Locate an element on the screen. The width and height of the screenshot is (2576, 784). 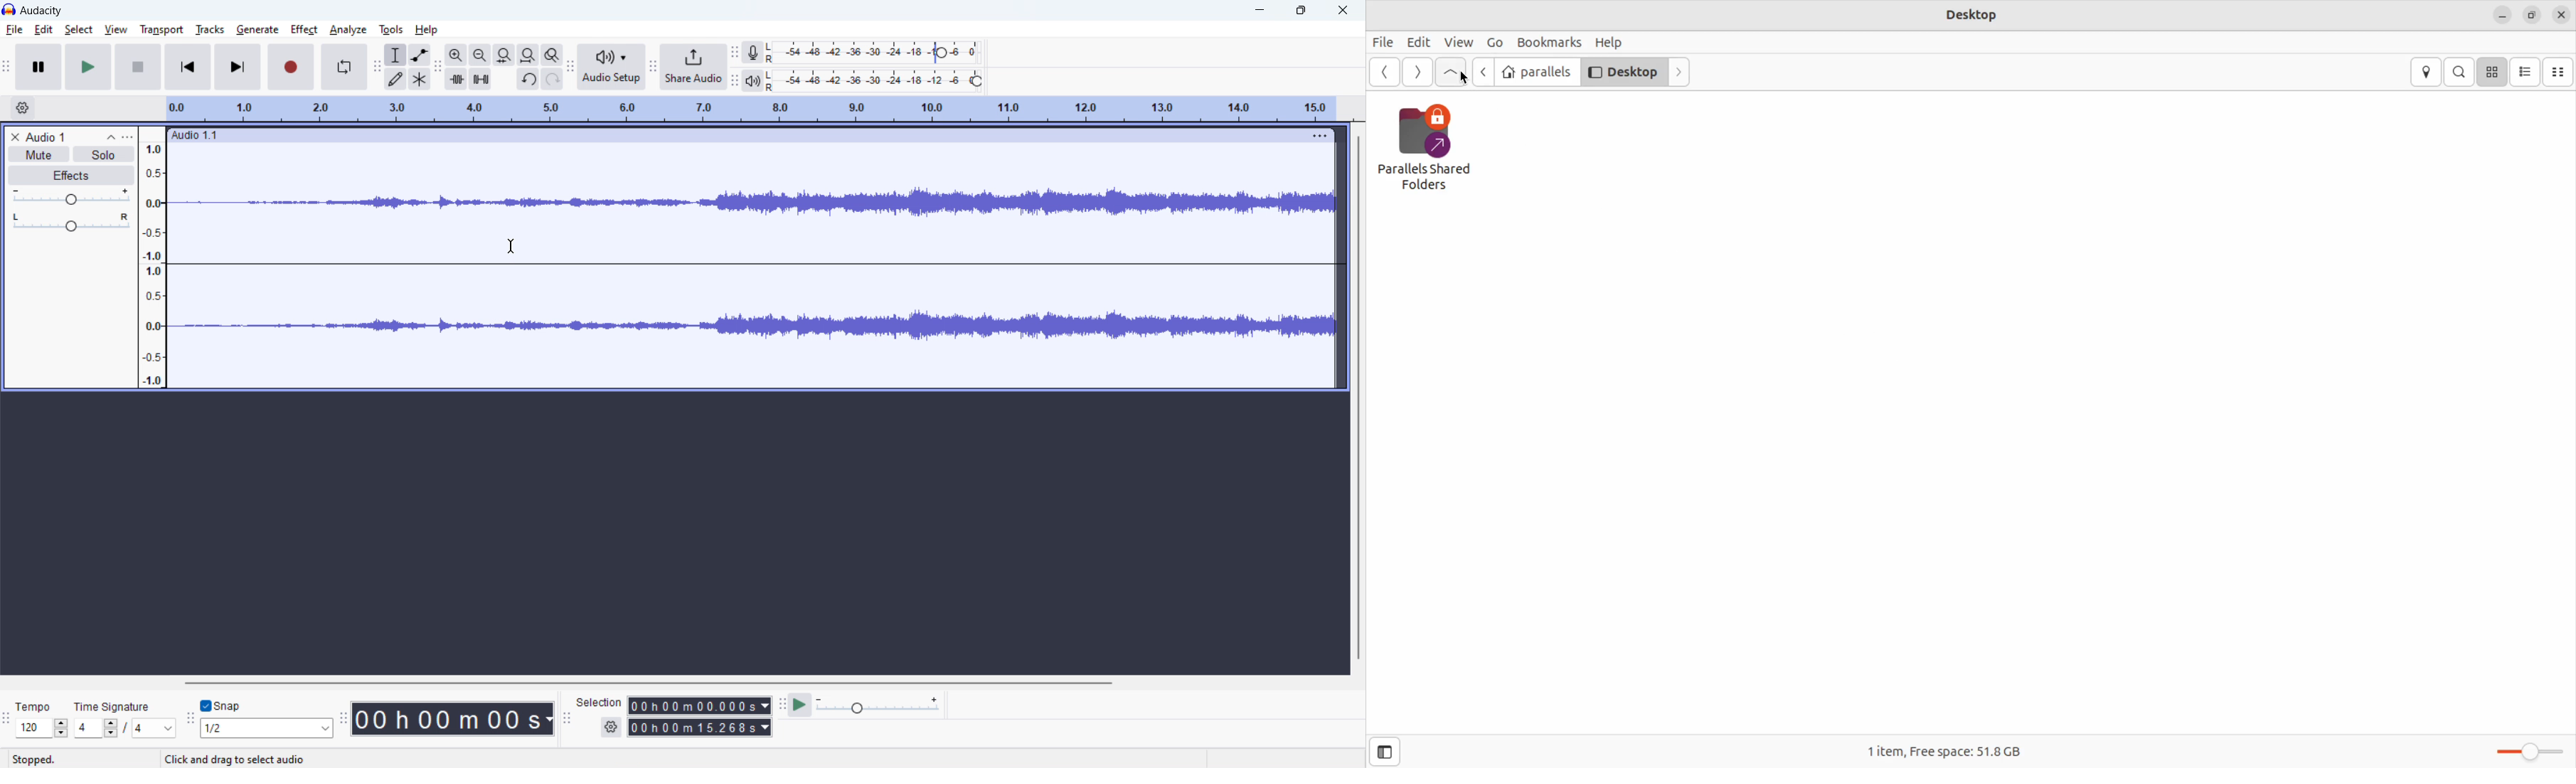
solo is located at coordinates (104, 154).